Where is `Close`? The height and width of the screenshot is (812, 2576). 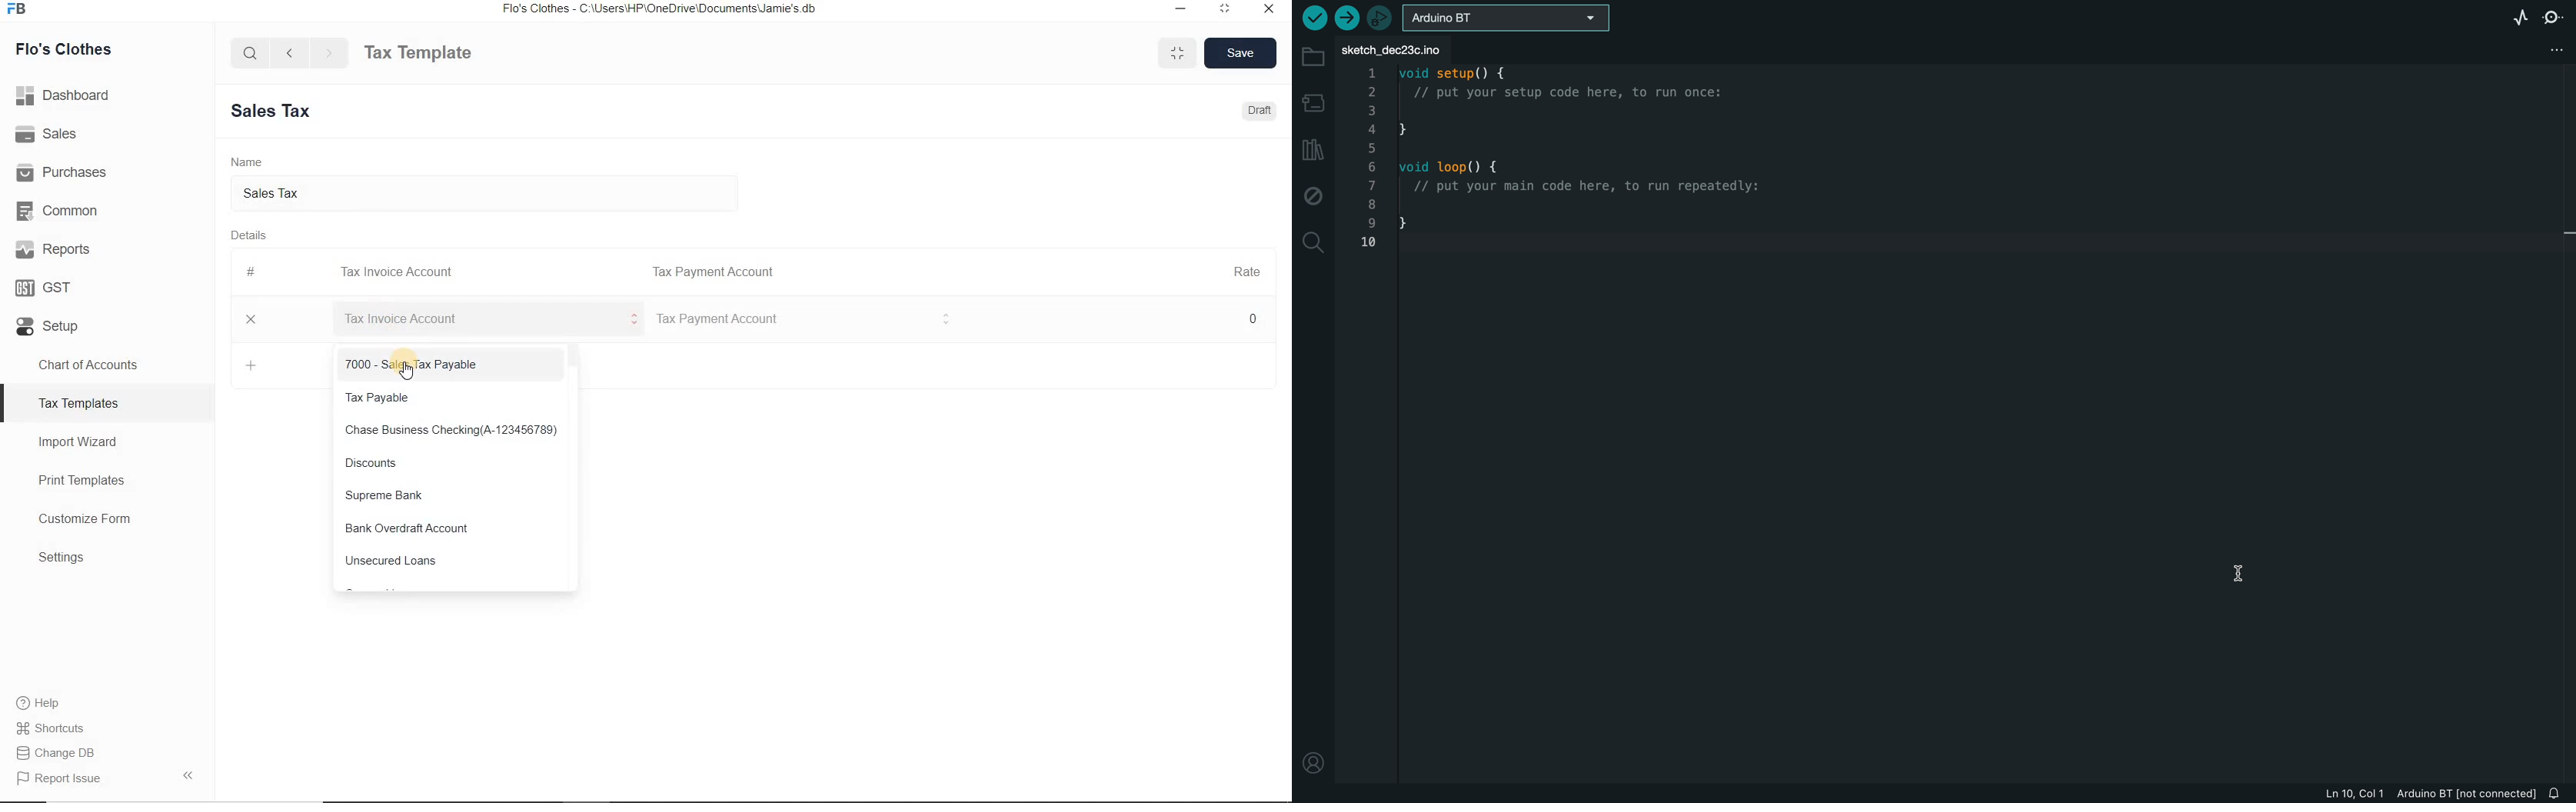
Close is located at coordinates (251, 319).